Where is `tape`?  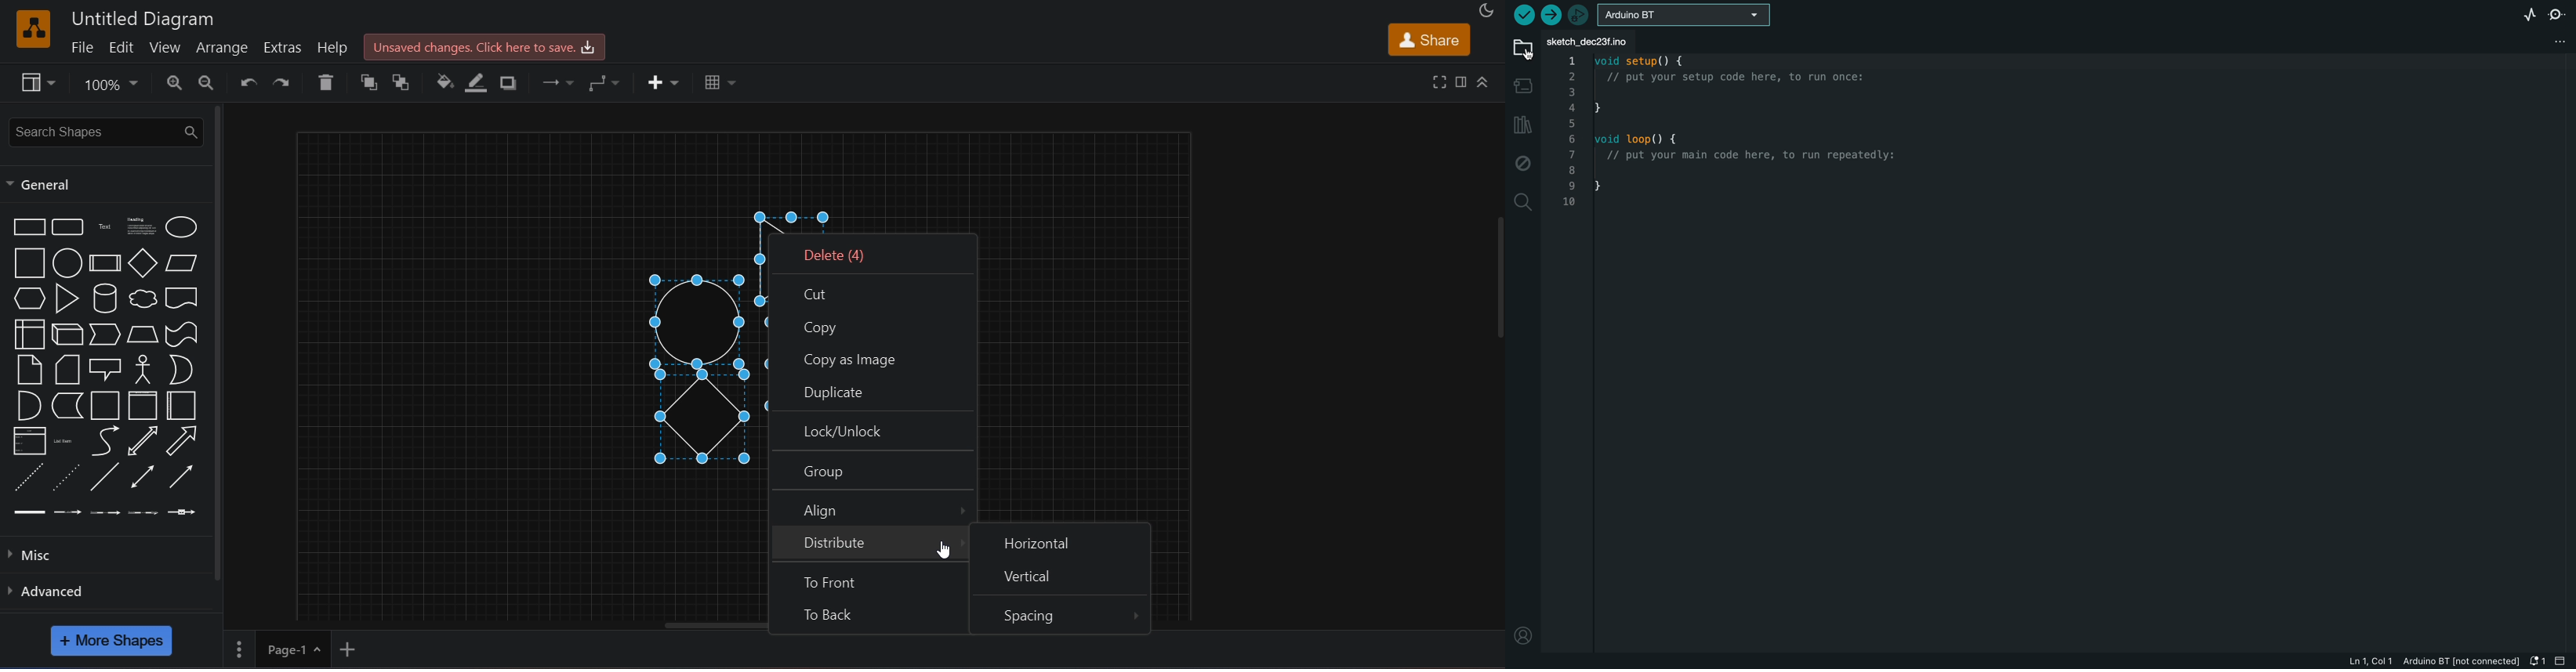
tape is located at coordinates (181, 334).